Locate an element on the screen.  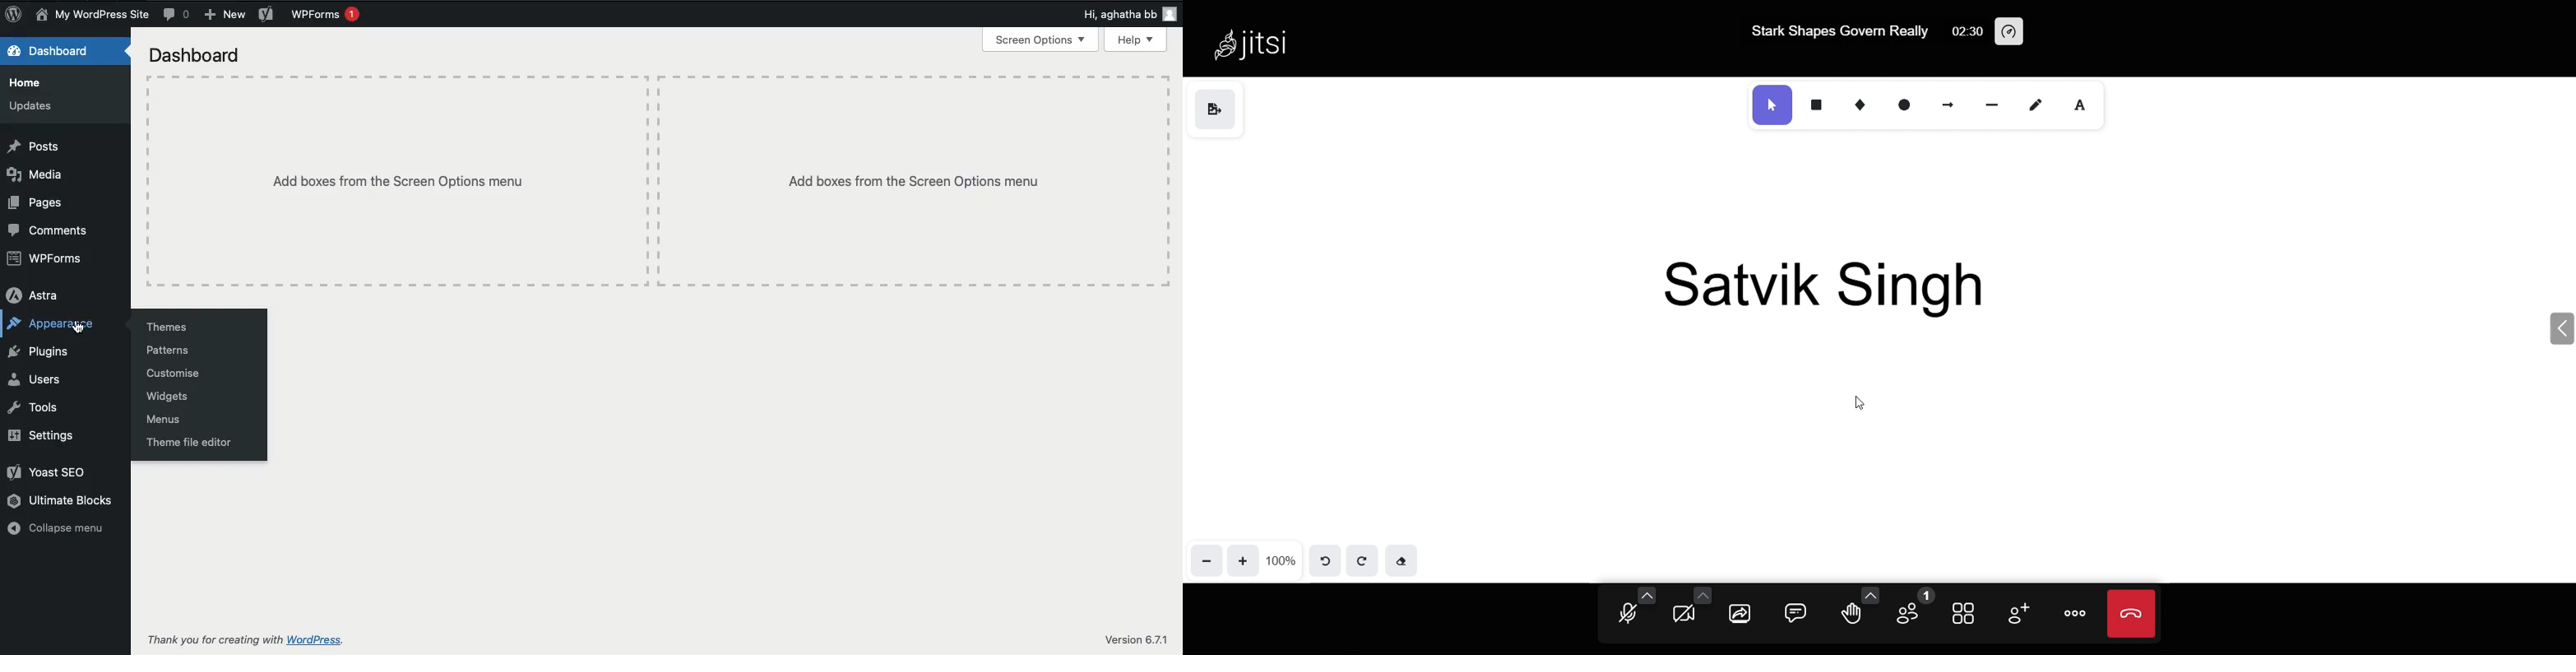
Widgets is located at coordinates (170, 397).